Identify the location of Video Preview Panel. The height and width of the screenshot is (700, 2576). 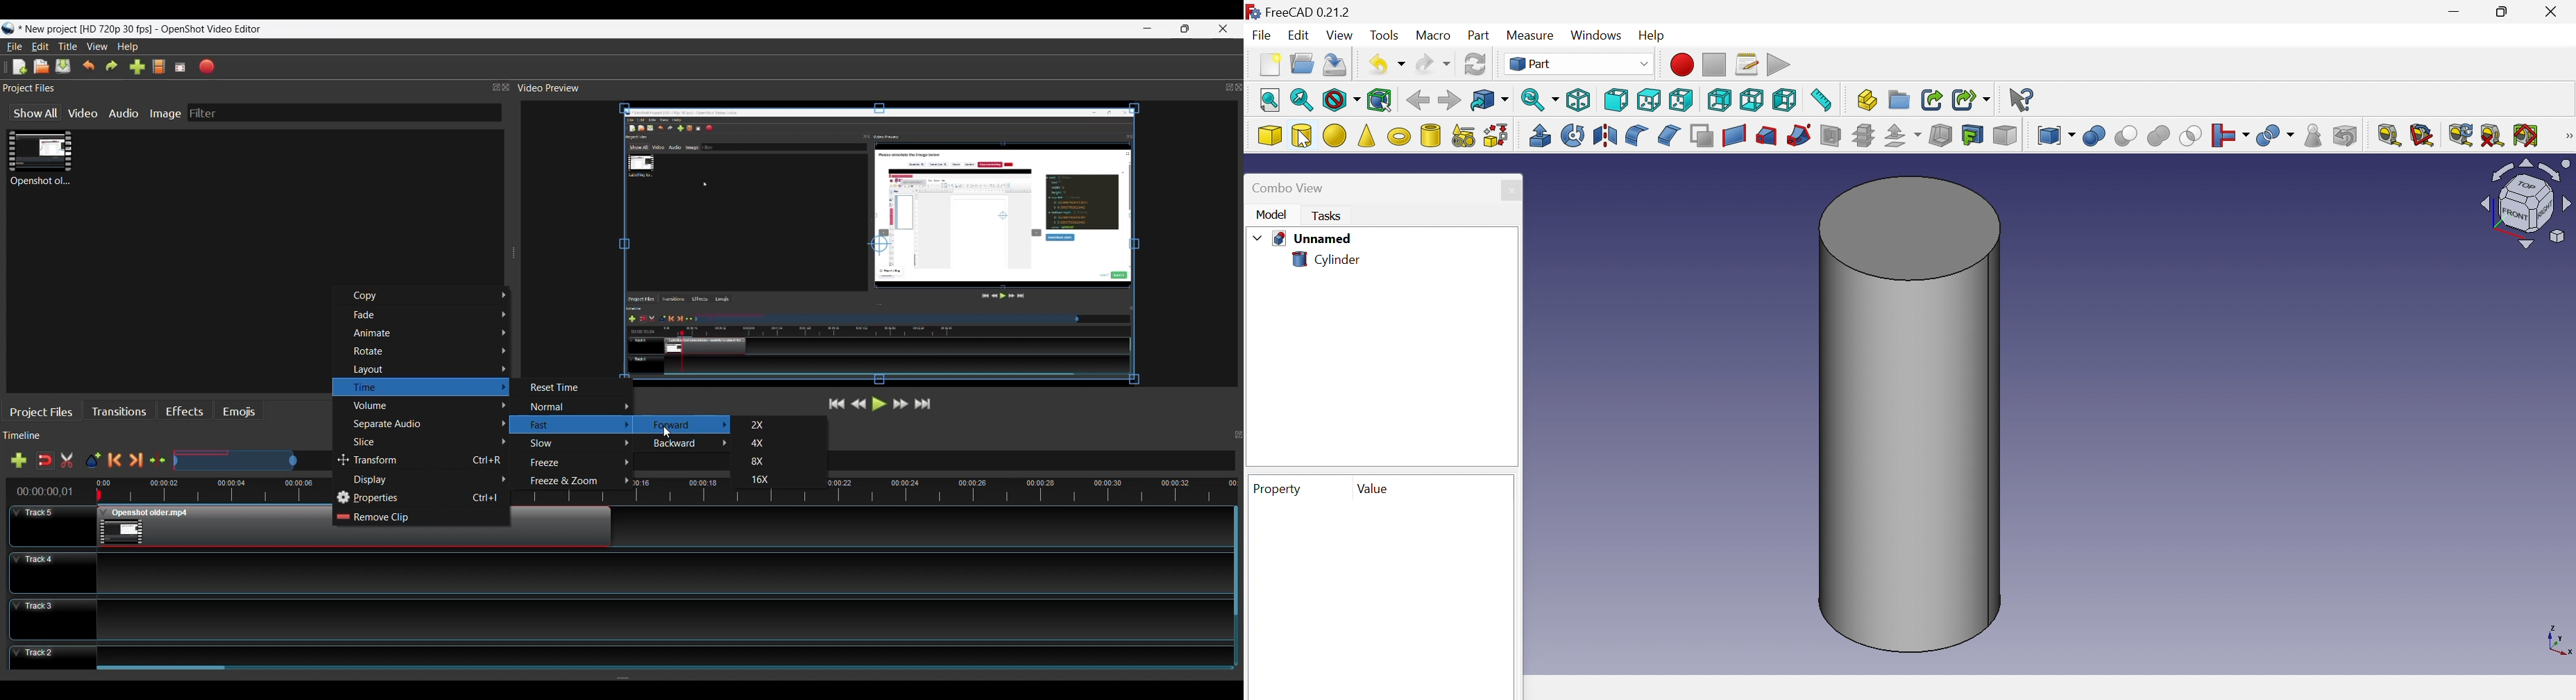
(879, 88).